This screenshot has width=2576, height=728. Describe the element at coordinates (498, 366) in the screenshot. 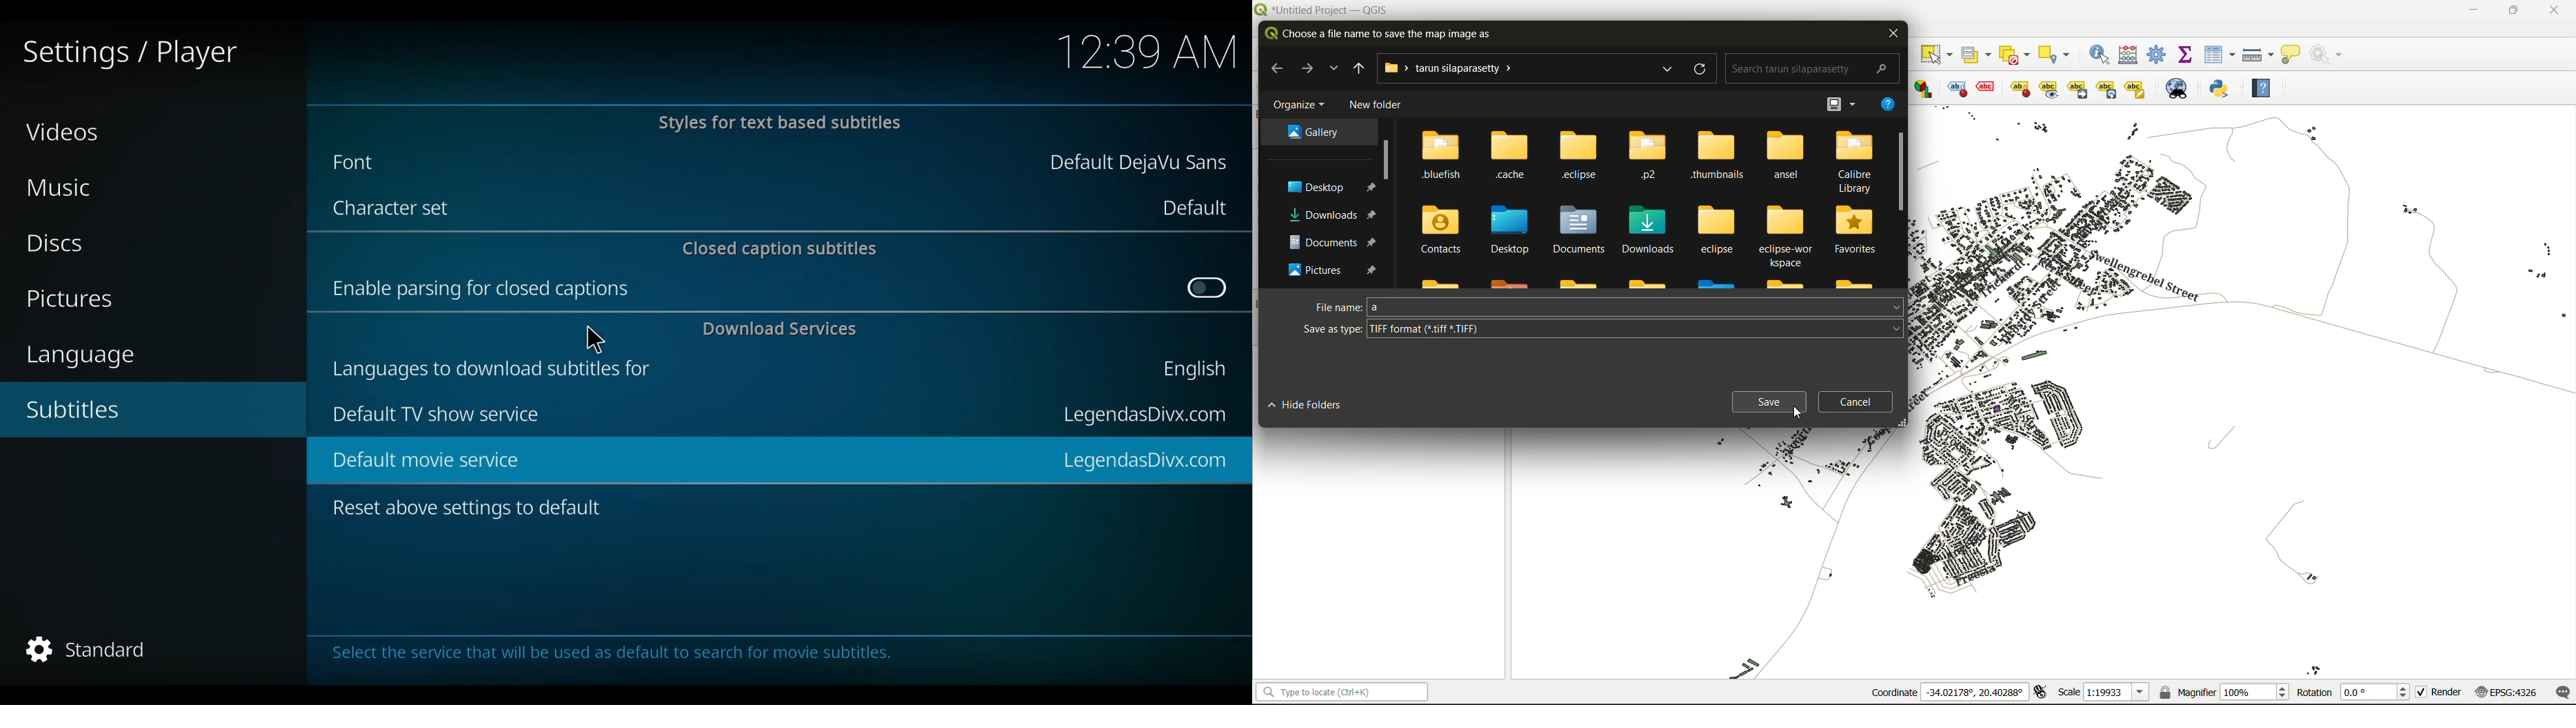

I see `languages to download subtitles for` at that location.